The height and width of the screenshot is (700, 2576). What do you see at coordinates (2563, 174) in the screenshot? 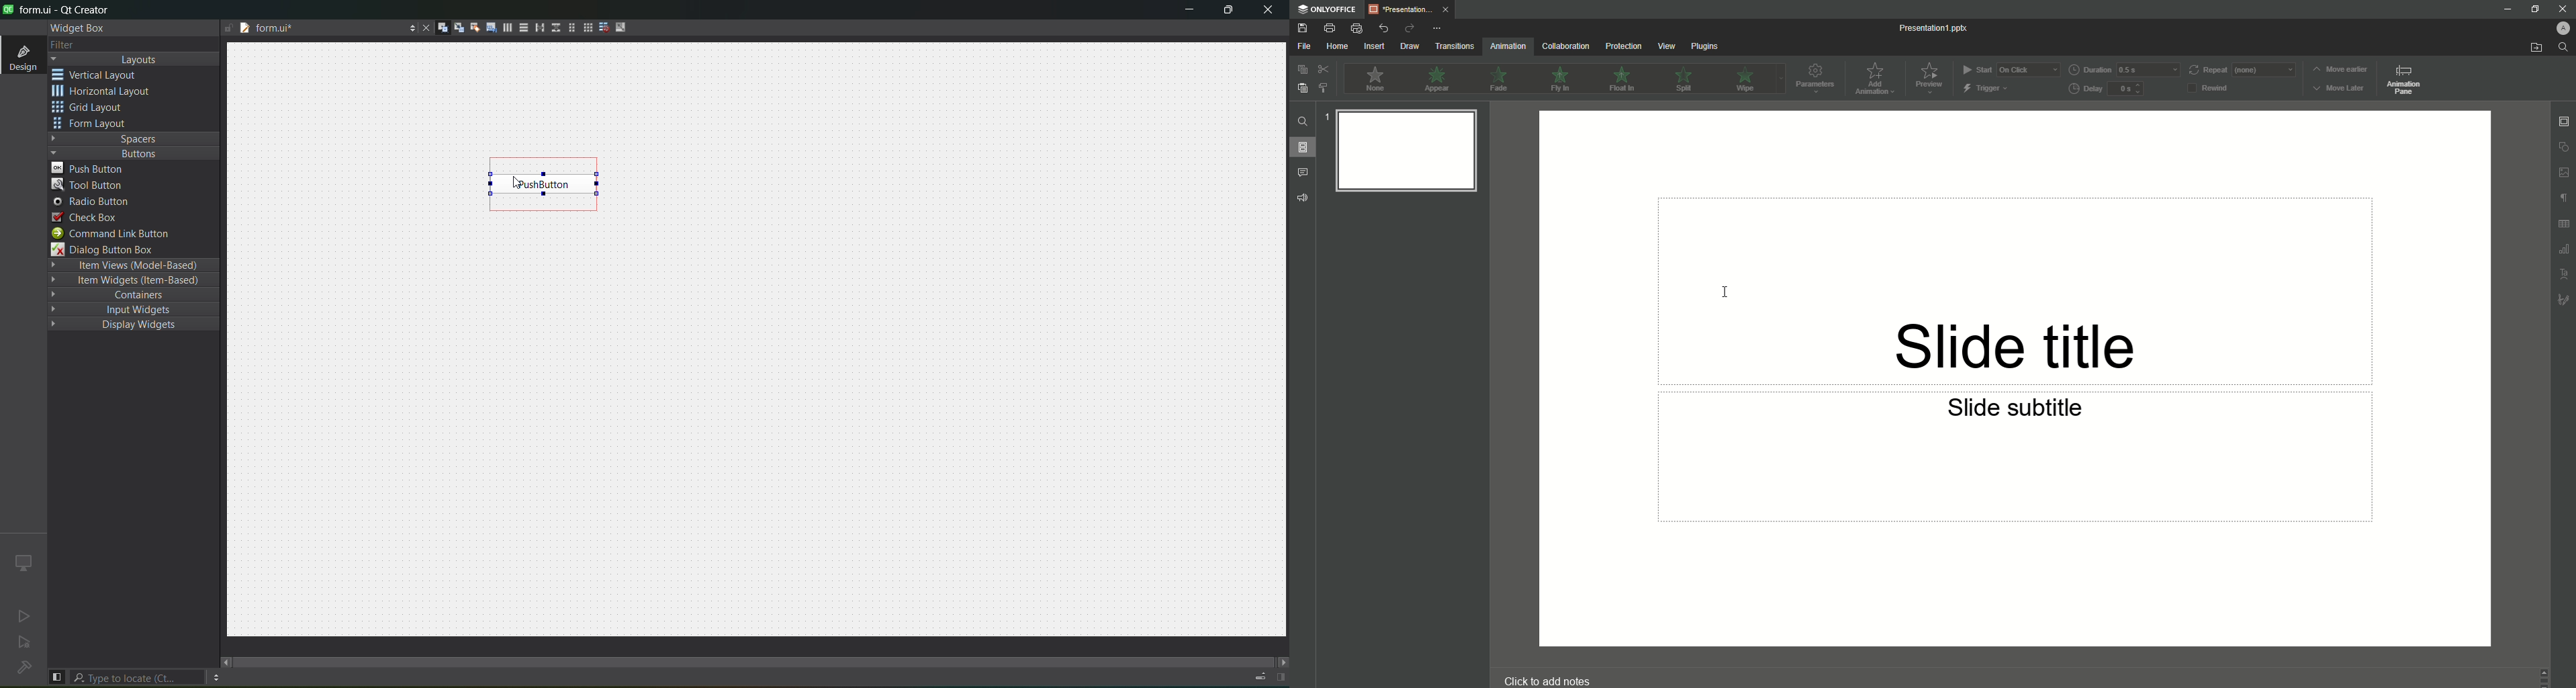
I see `Image Settings` at bounding box center [2563, 174].